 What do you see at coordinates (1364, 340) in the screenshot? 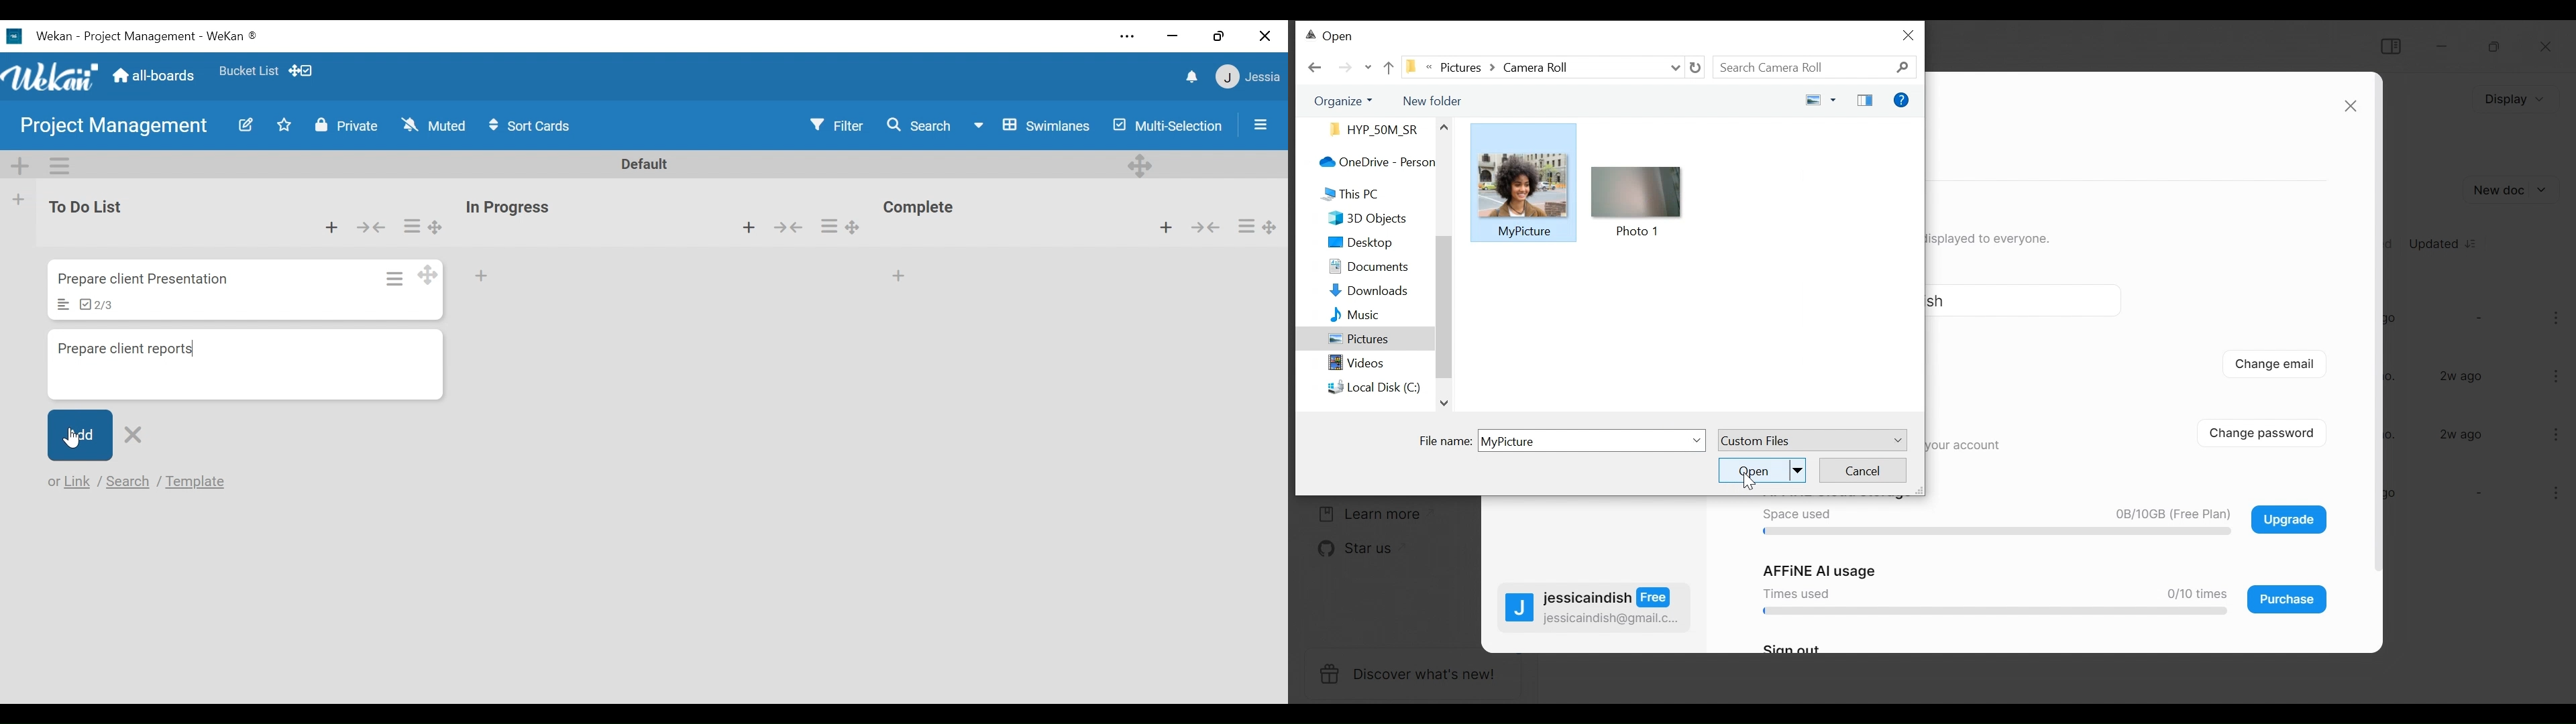
I see `Pictures` at bounding box center [1364, 340].